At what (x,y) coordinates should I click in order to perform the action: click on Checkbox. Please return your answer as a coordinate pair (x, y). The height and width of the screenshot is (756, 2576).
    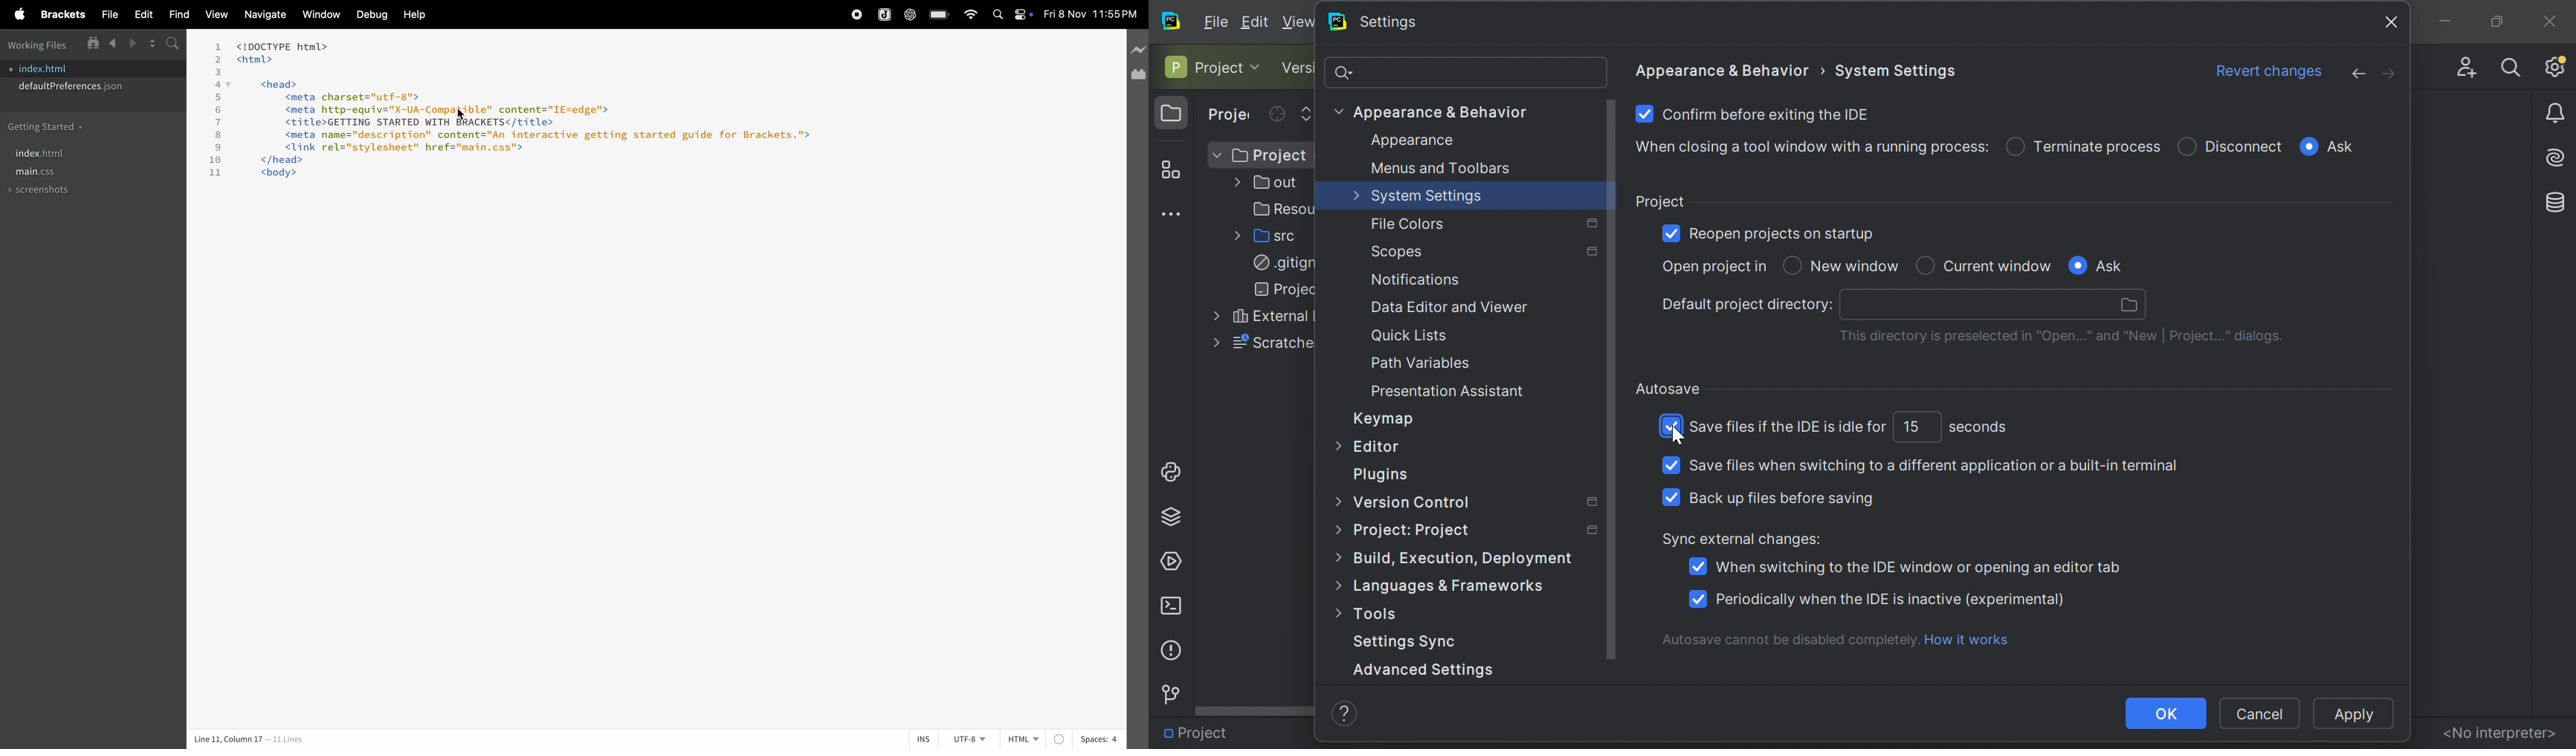
    Looking at the image, I should click on (2308, 146).